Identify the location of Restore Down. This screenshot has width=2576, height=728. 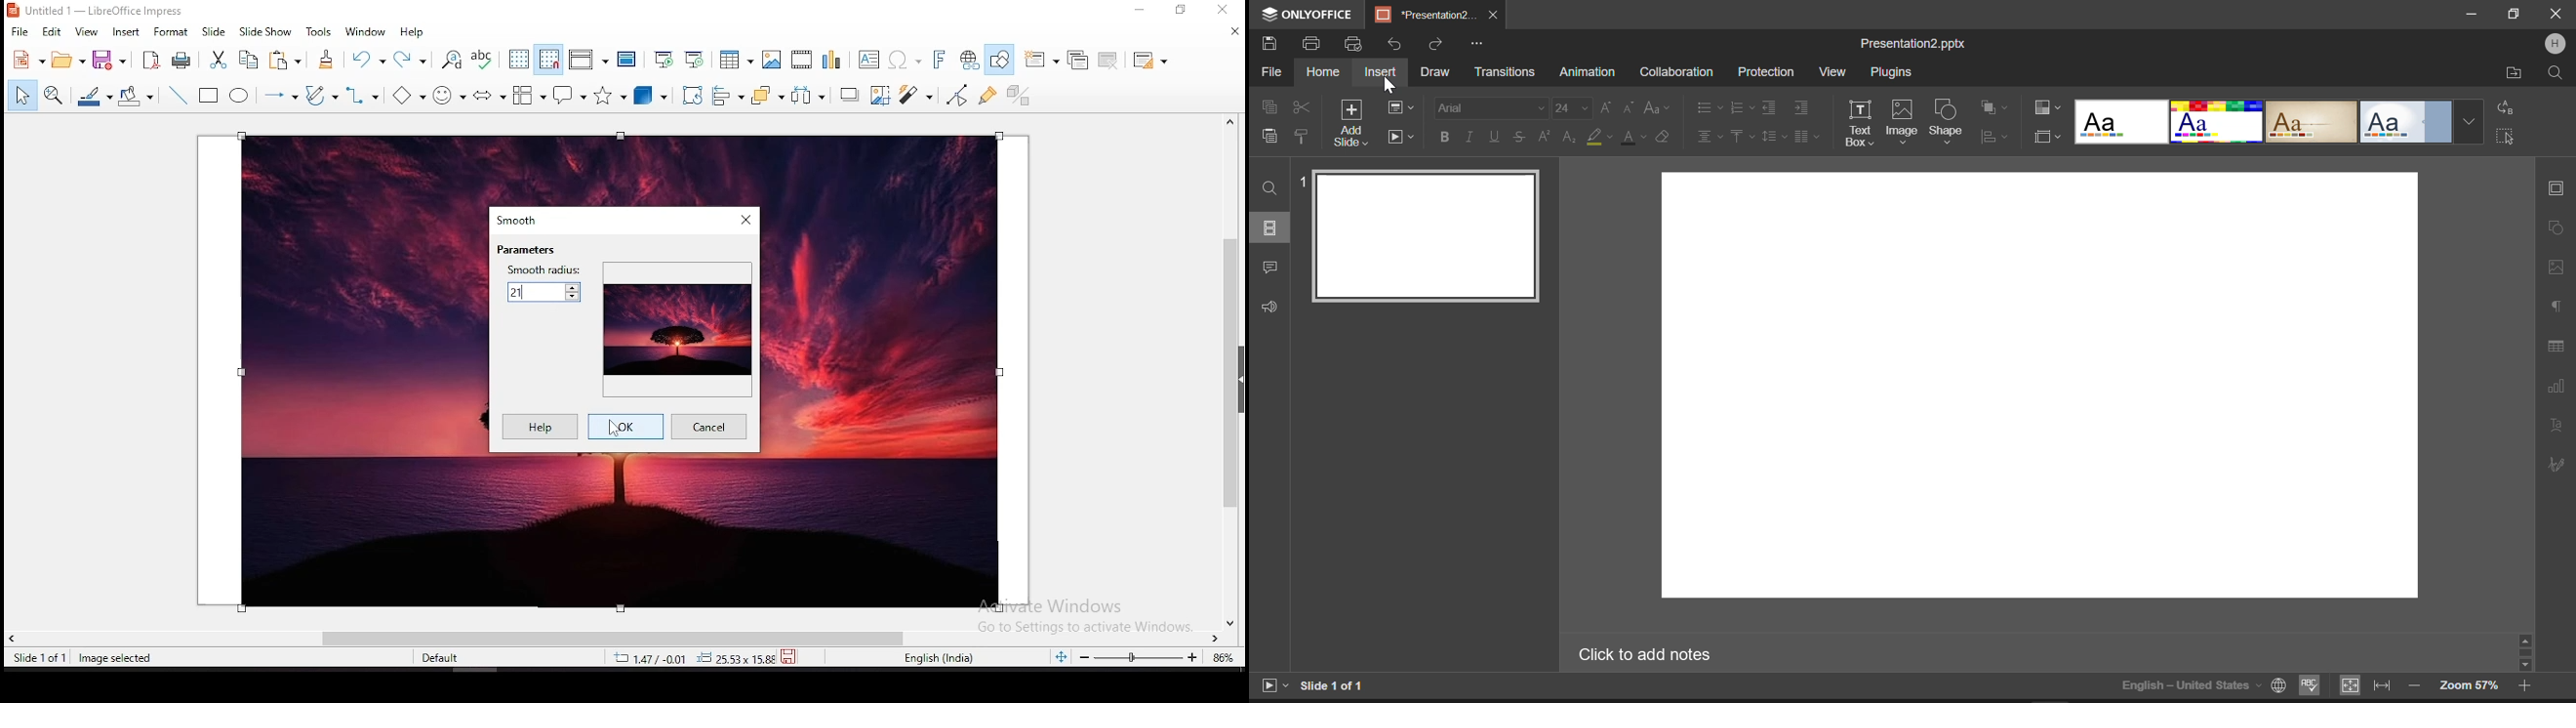
(2474, 15).